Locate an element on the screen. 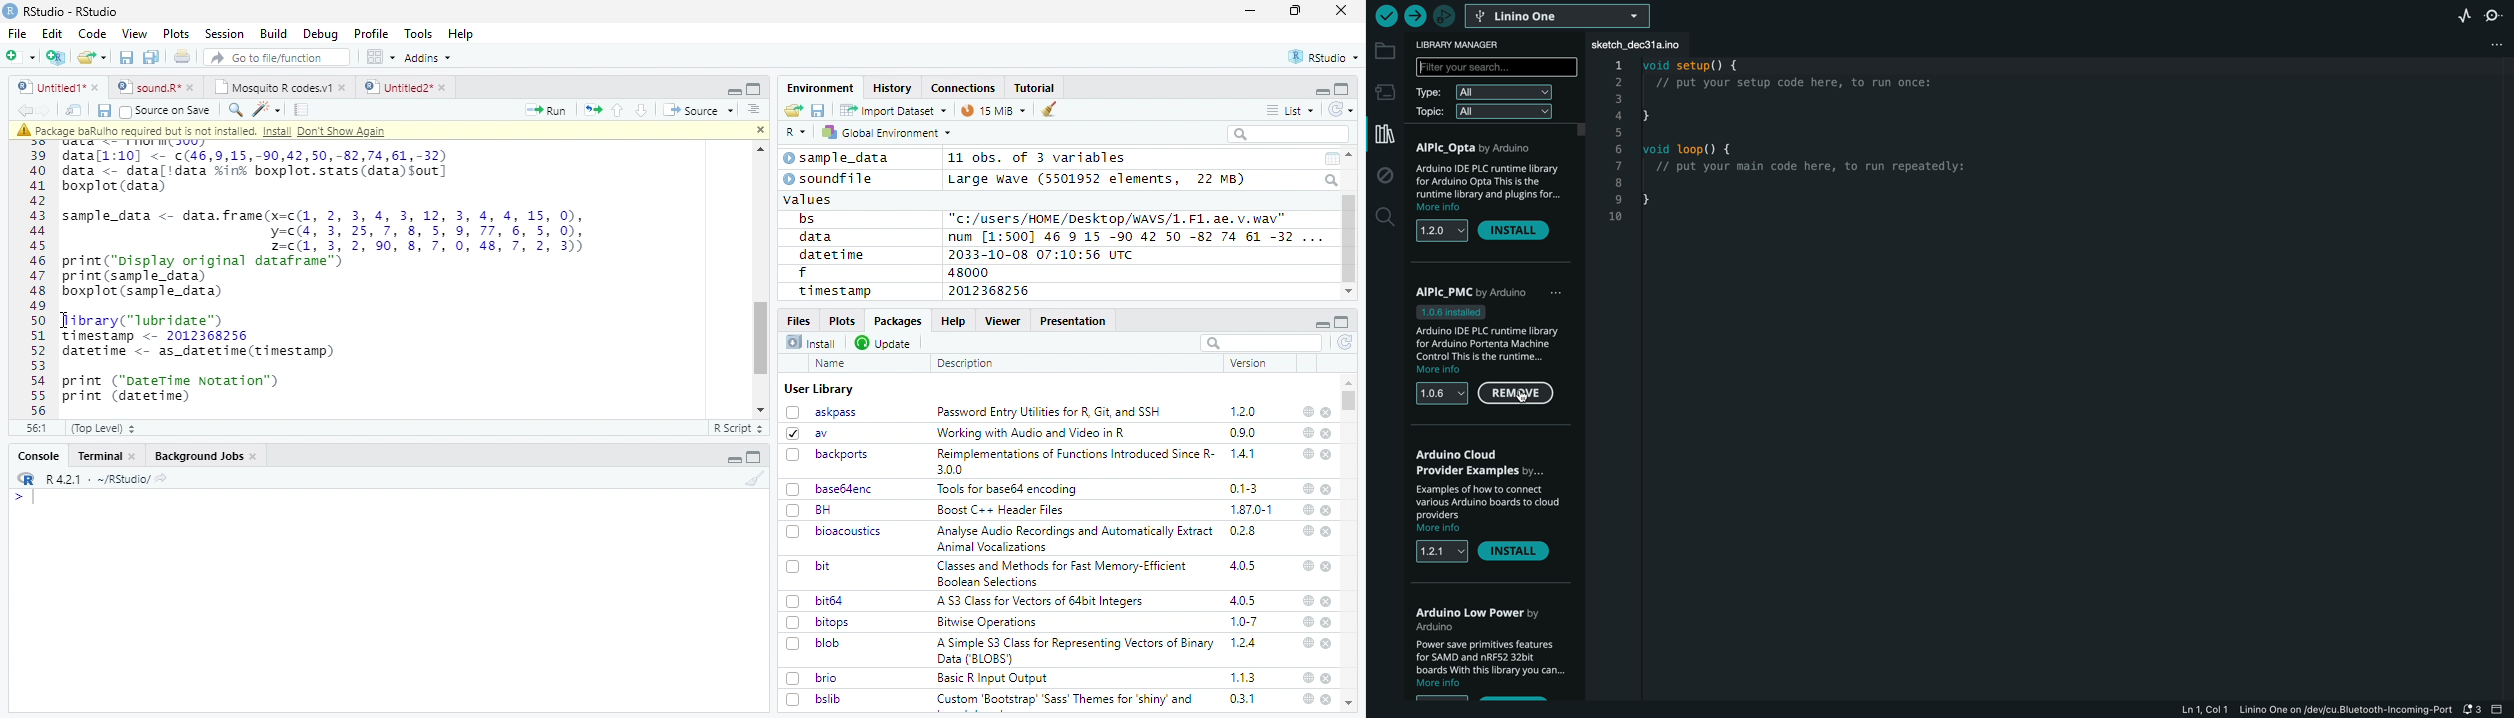 This screenshot has height=728, width=2520. Plots is located at coordinates (176, 34).